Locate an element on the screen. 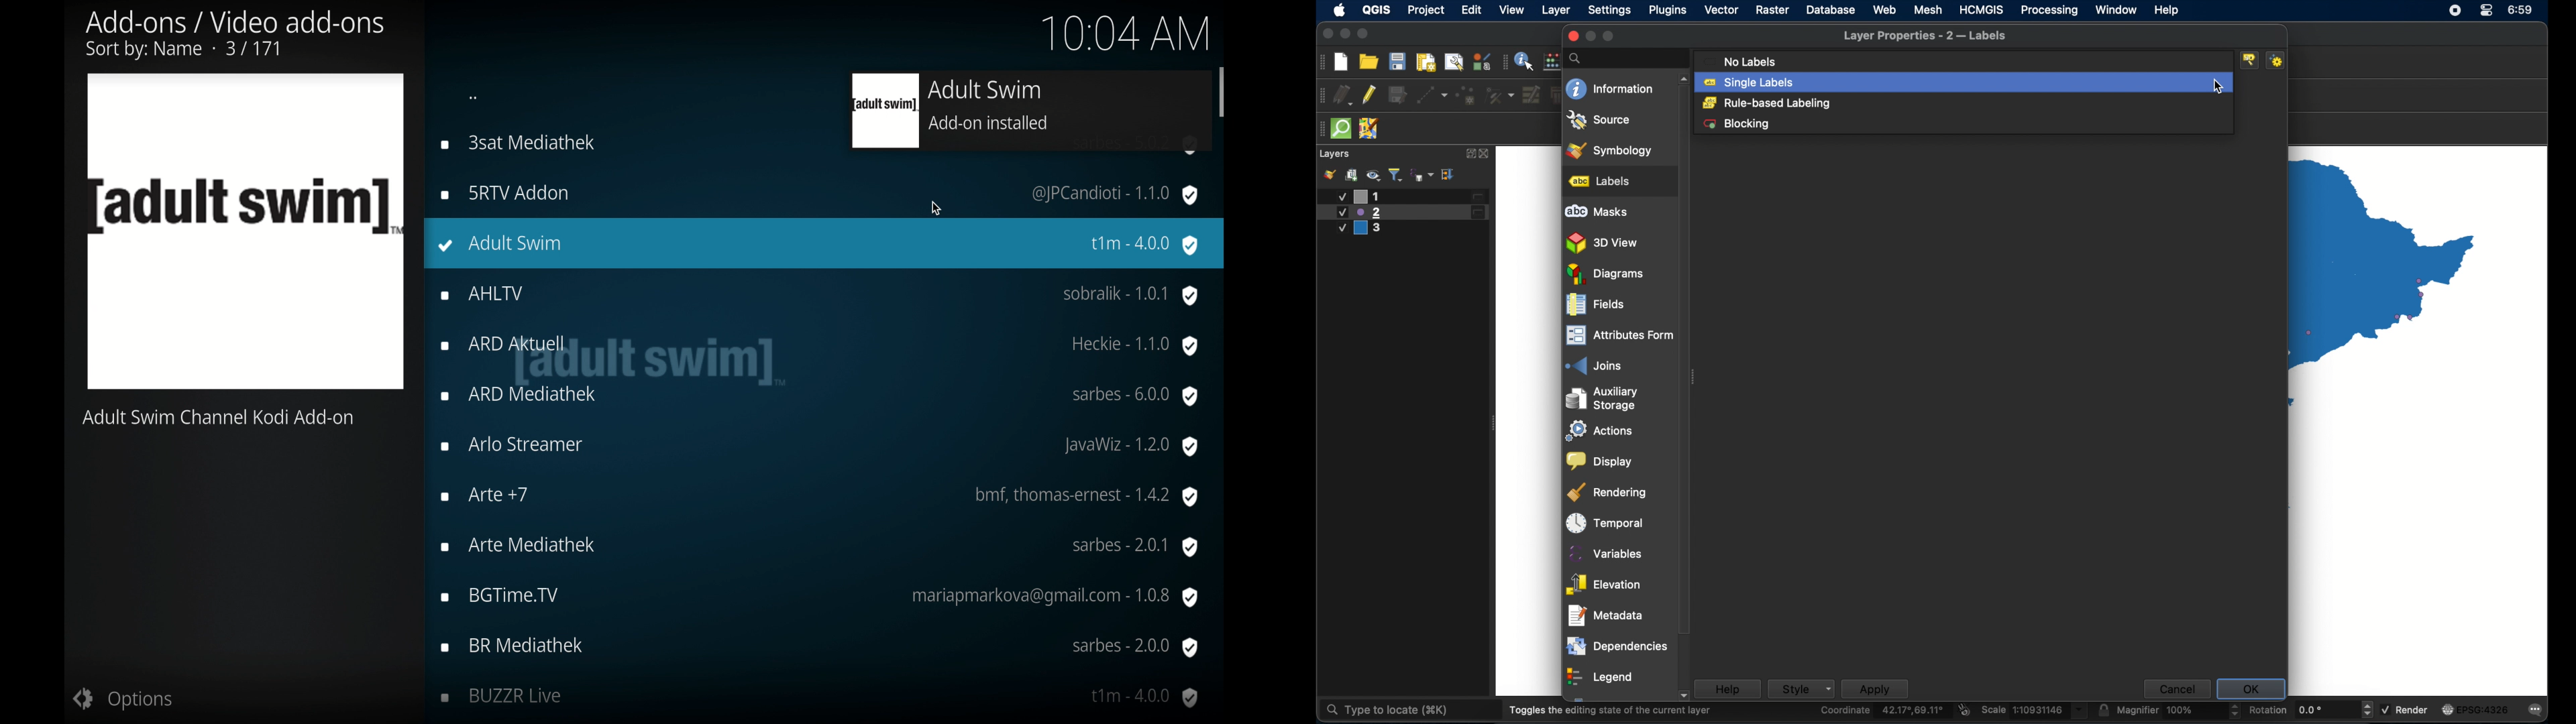  attributes form is located at coordinates (1618, 335).